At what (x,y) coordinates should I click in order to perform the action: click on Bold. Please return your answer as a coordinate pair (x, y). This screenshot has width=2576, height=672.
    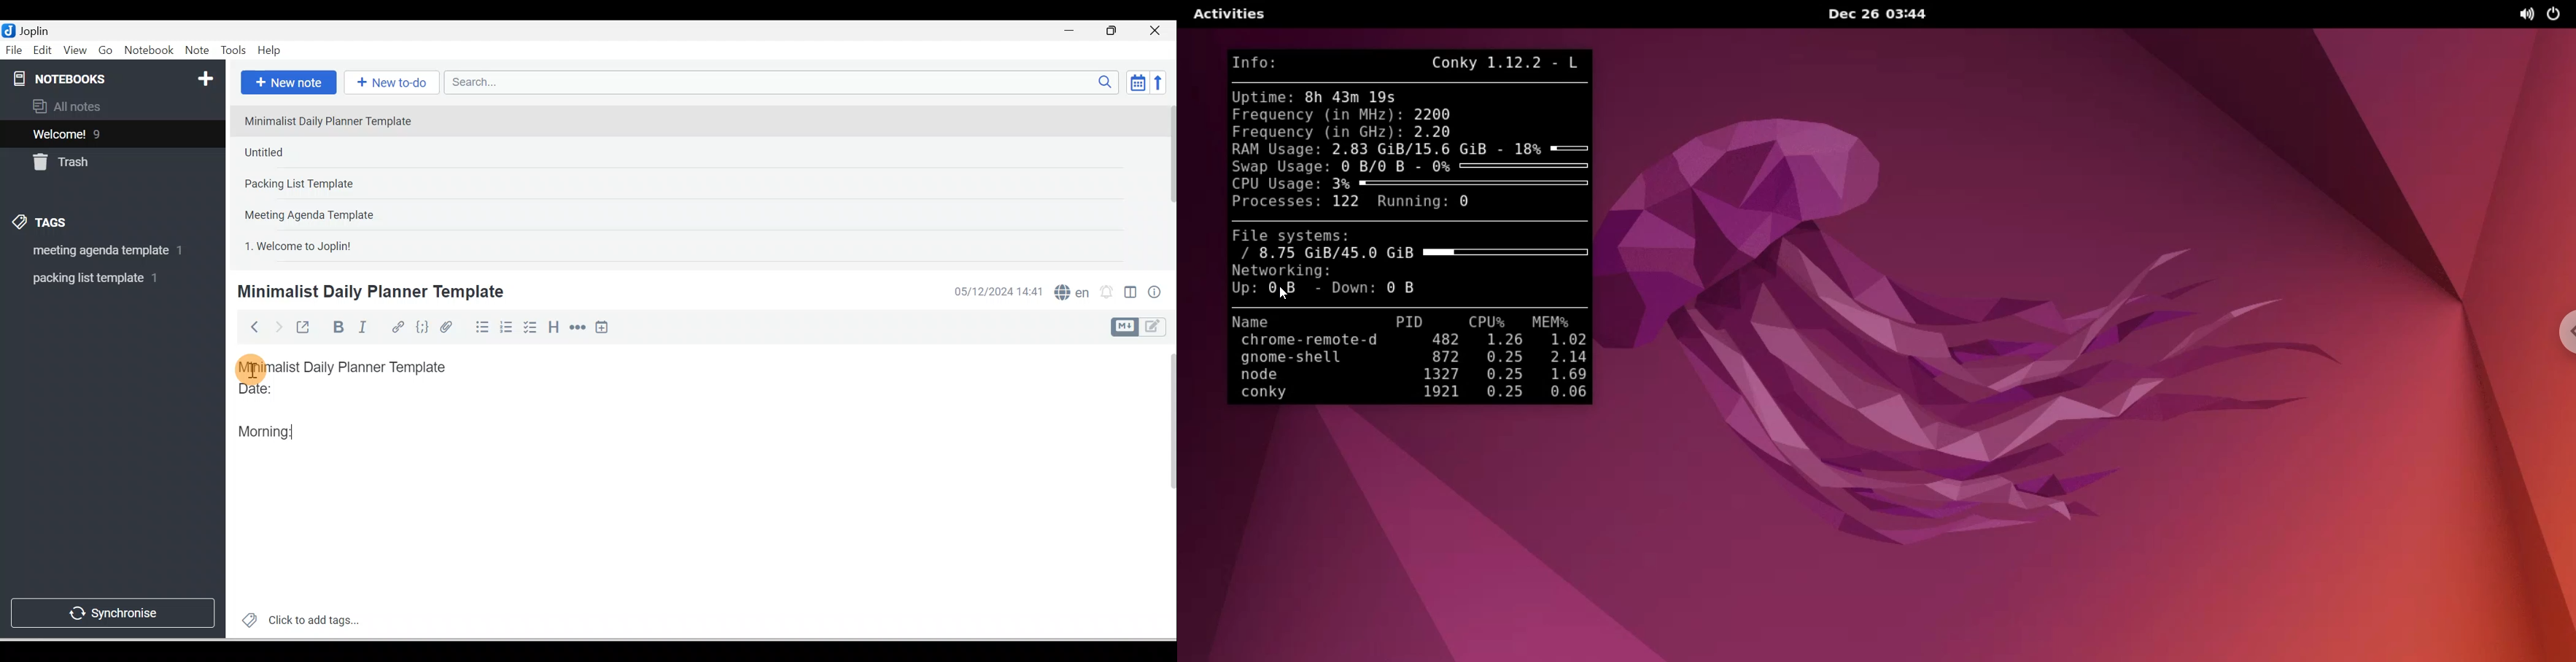
    Looking at the image, I should click on (337, 327).